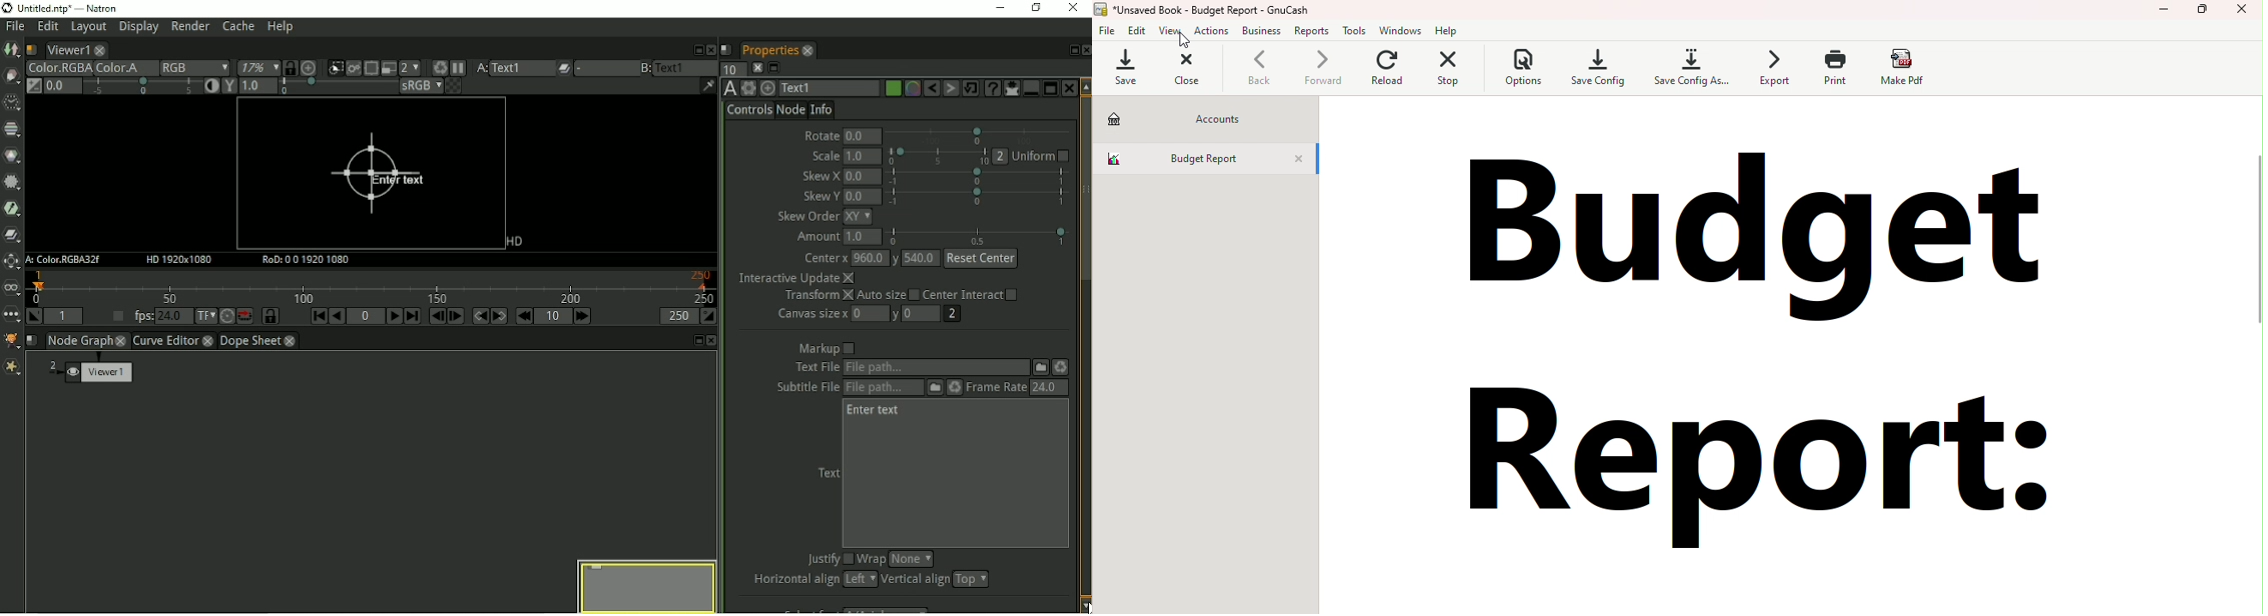 Image resolution: width=2268 pixels, height=616 pixels. Describe the element at coordinates (31, 50) in the screenshot. I see `Script name` at that location.